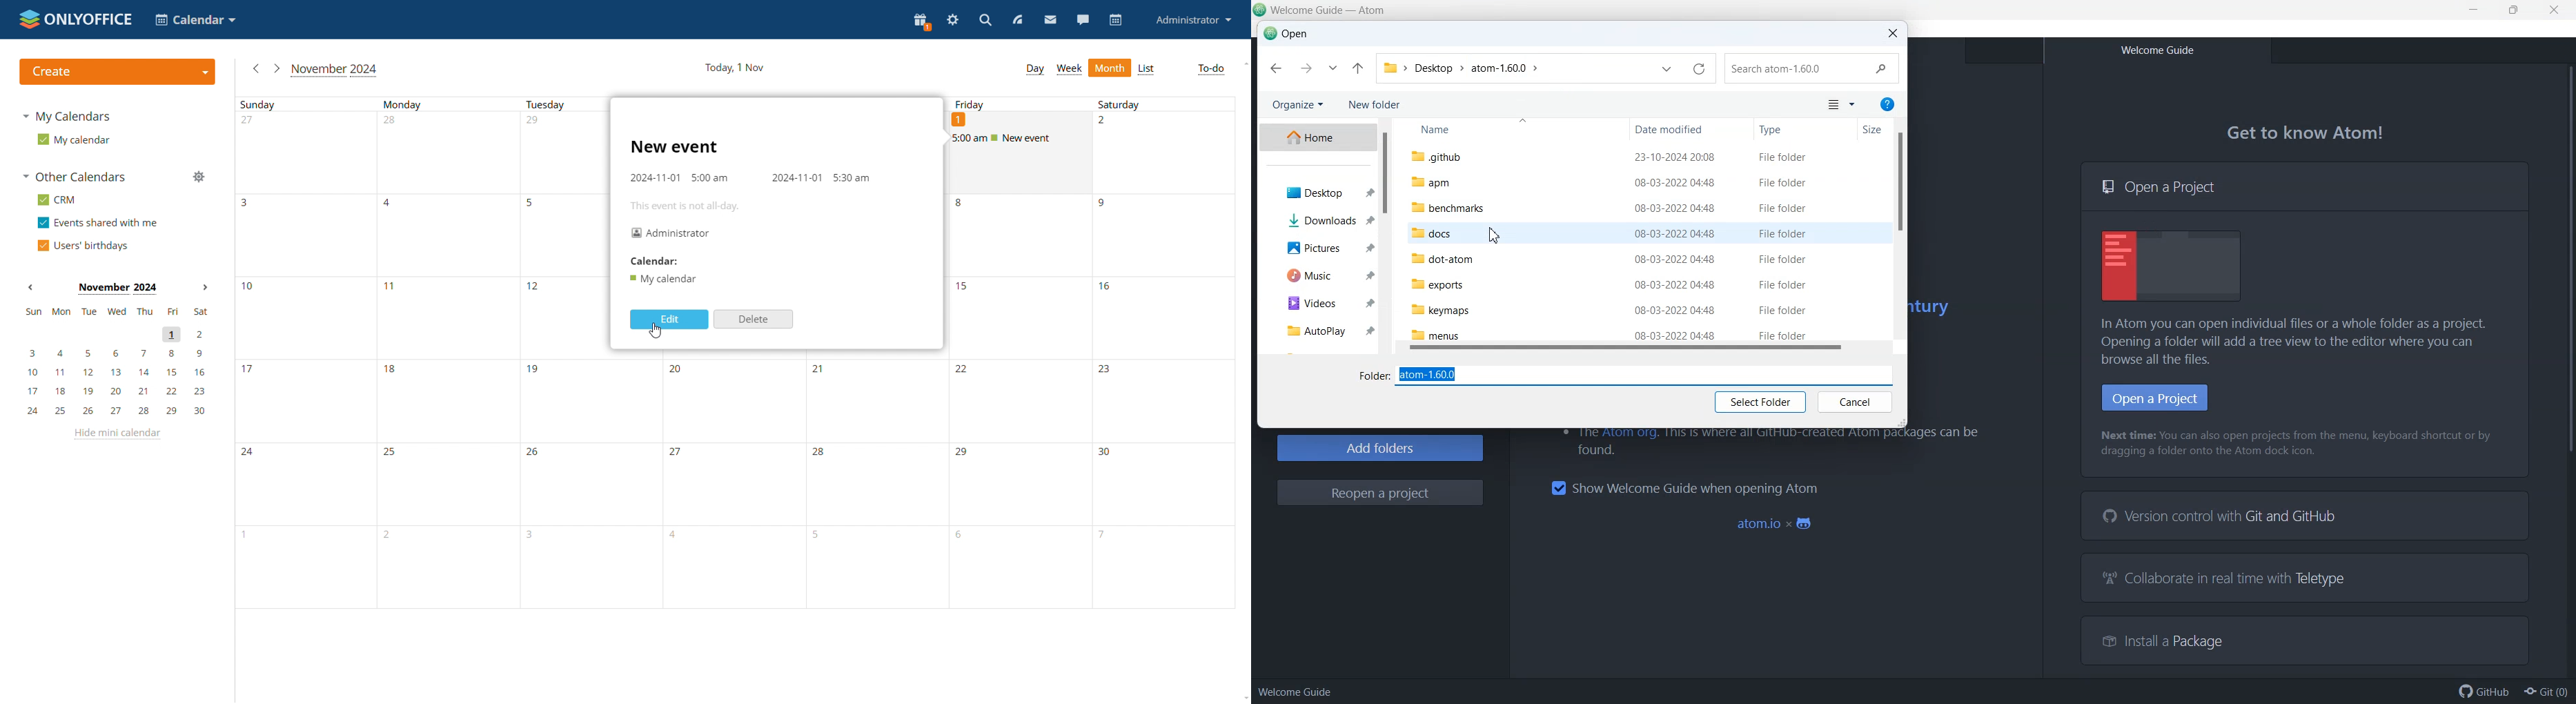 The image size is (2576, 728). I want to click on Reload, so click(1698, 70).